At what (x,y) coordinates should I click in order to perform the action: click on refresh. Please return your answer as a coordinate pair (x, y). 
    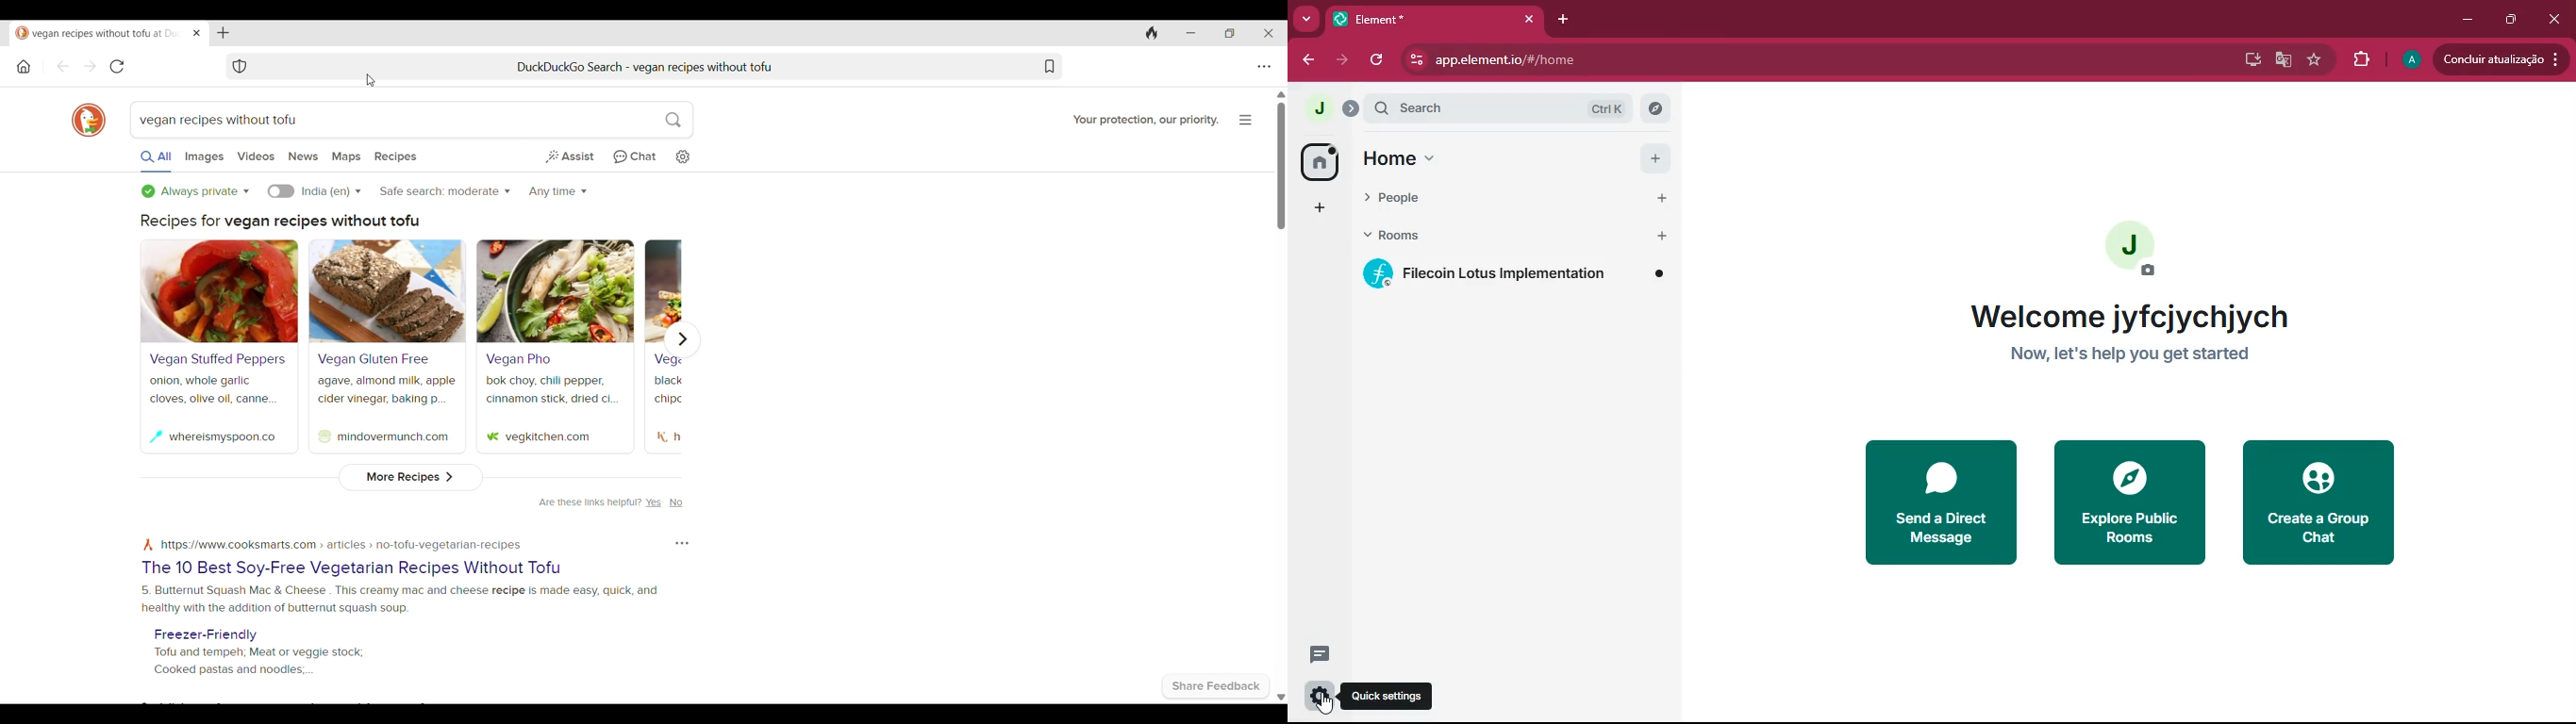
    Looking at the image, I should click on (1379, 58).